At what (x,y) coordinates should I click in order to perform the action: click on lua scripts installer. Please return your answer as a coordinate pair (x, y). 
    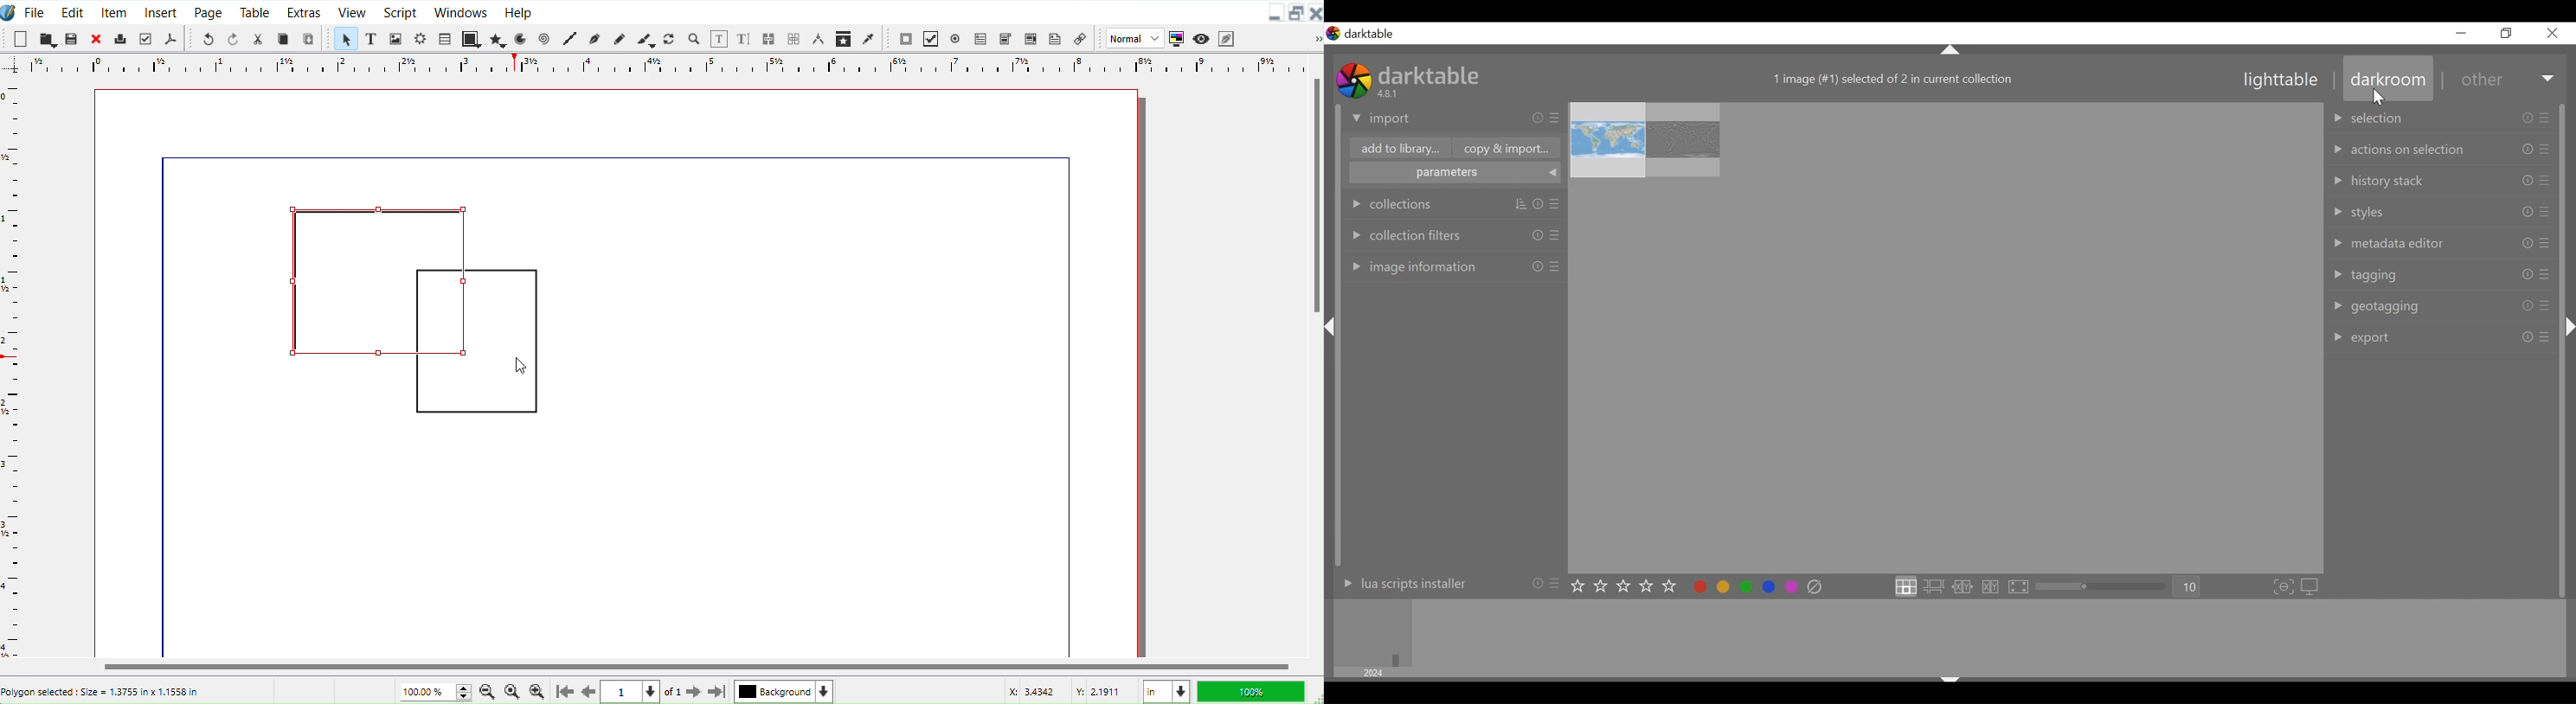
    Looking at the image, I should click on (1443, 587).